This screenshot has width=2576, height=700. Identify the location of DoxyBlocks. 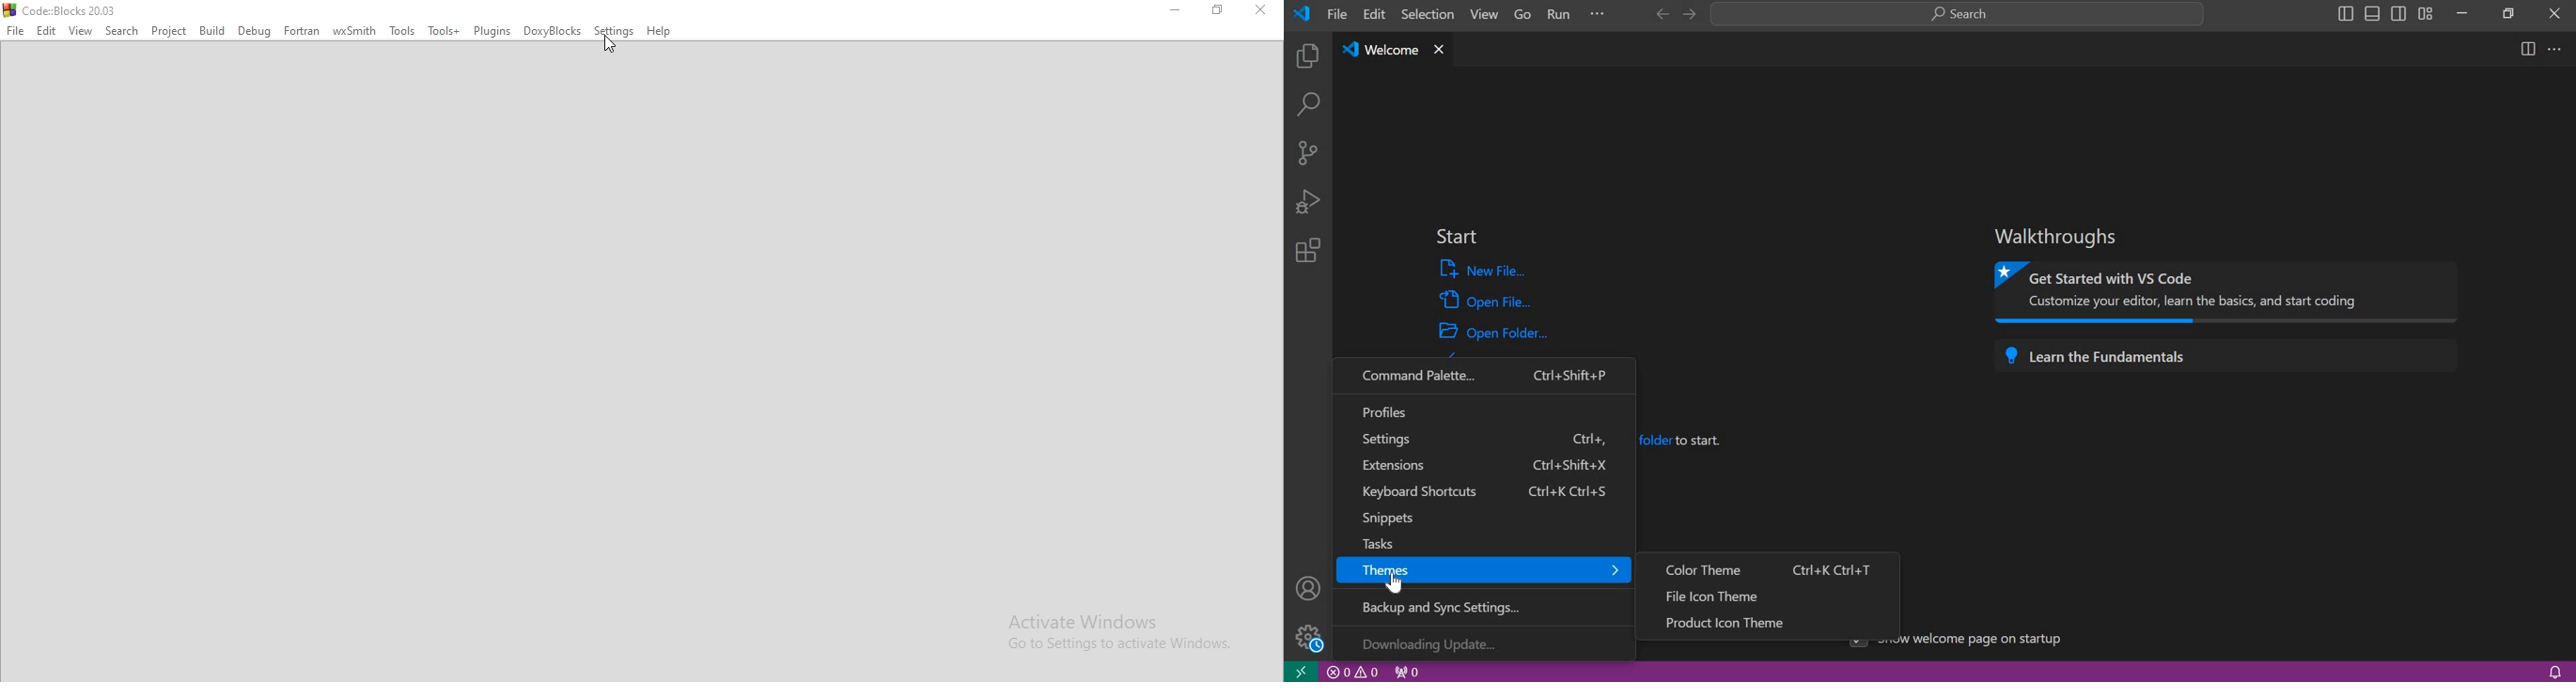
(554, 32).